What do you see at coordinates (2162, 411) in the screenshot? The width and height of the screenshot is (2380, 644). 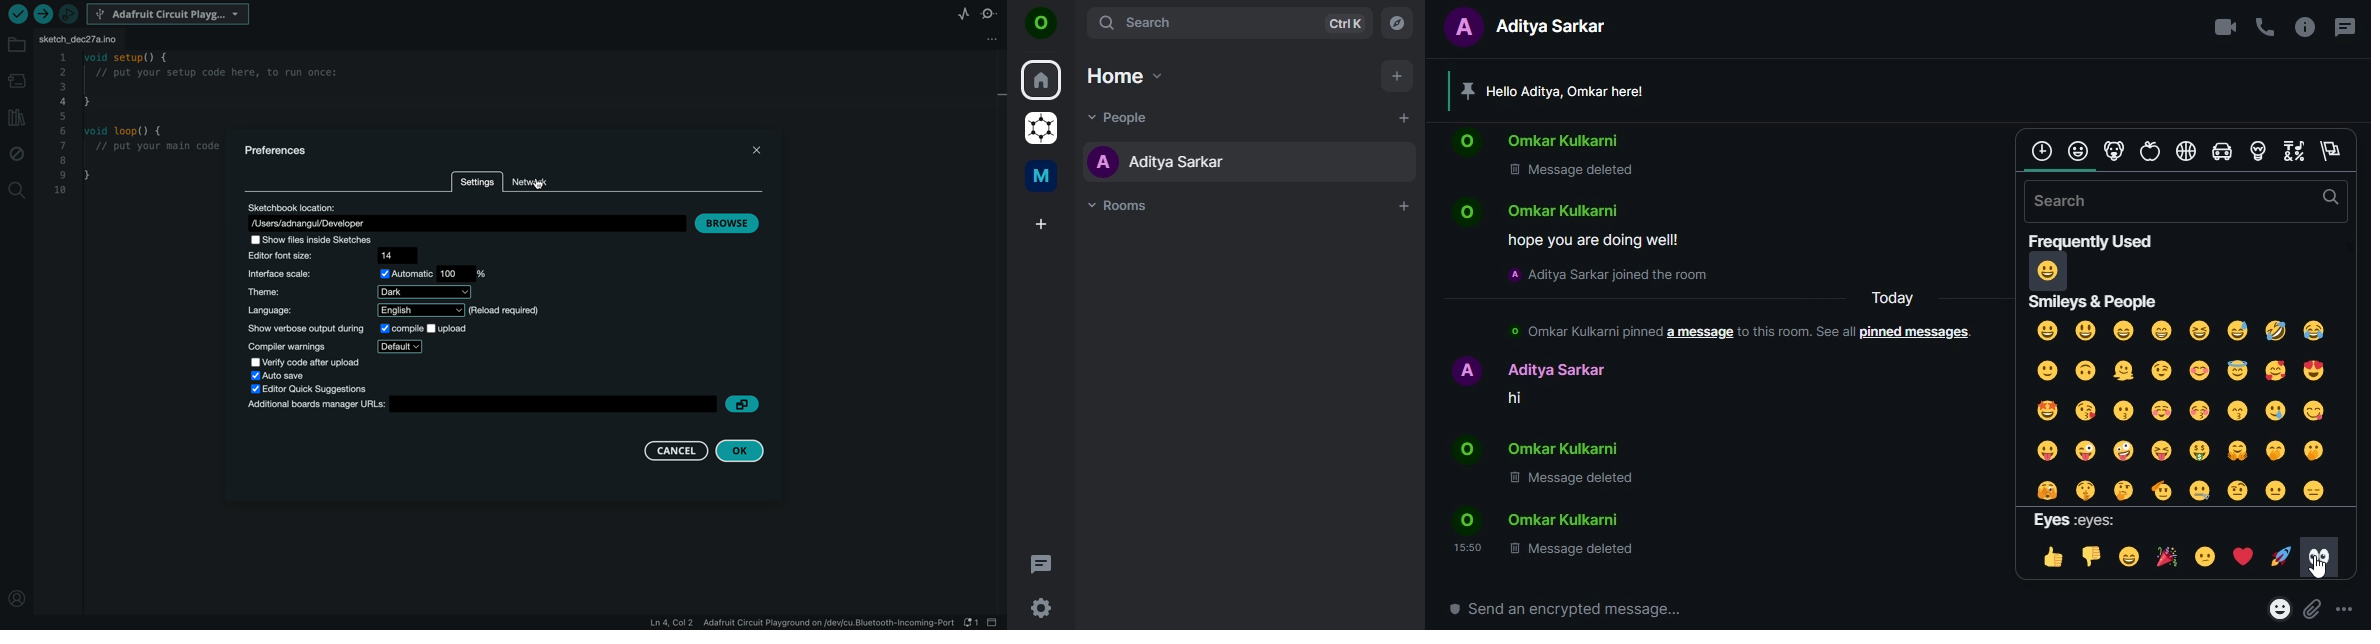 I see `smiling face` at bounding box center [2162, 411].